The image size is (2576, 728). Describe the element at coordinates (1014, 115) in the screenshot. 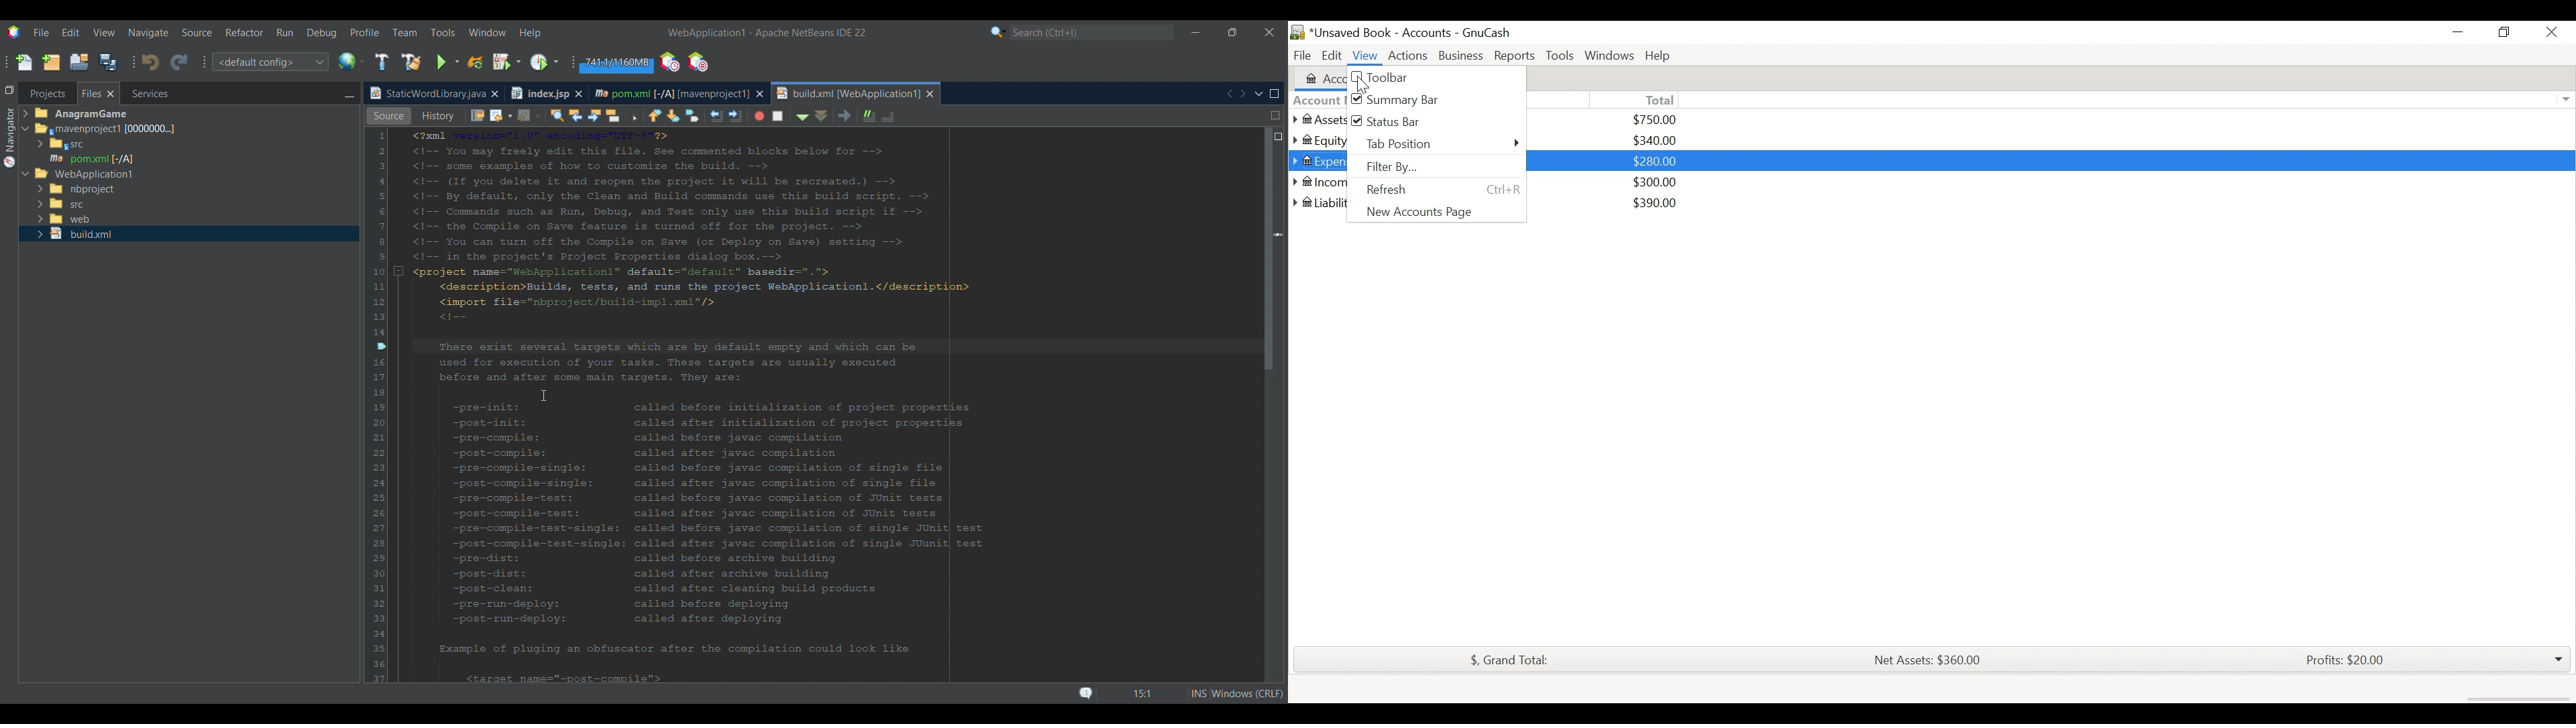

I see `Uncomment` at that location.